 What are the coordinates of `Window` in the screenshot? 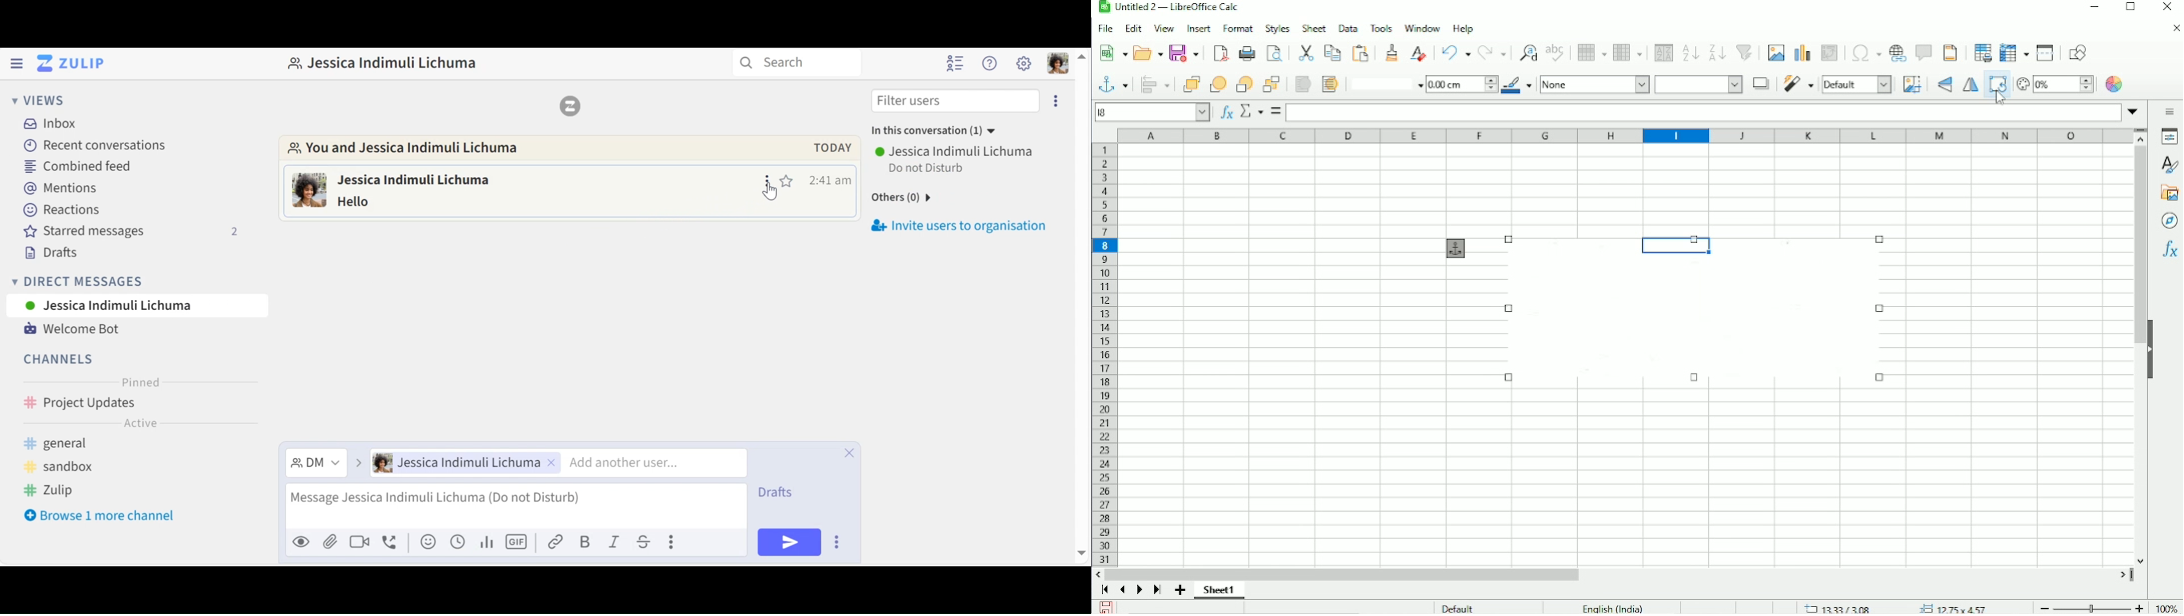 It's located at (1422, 26).